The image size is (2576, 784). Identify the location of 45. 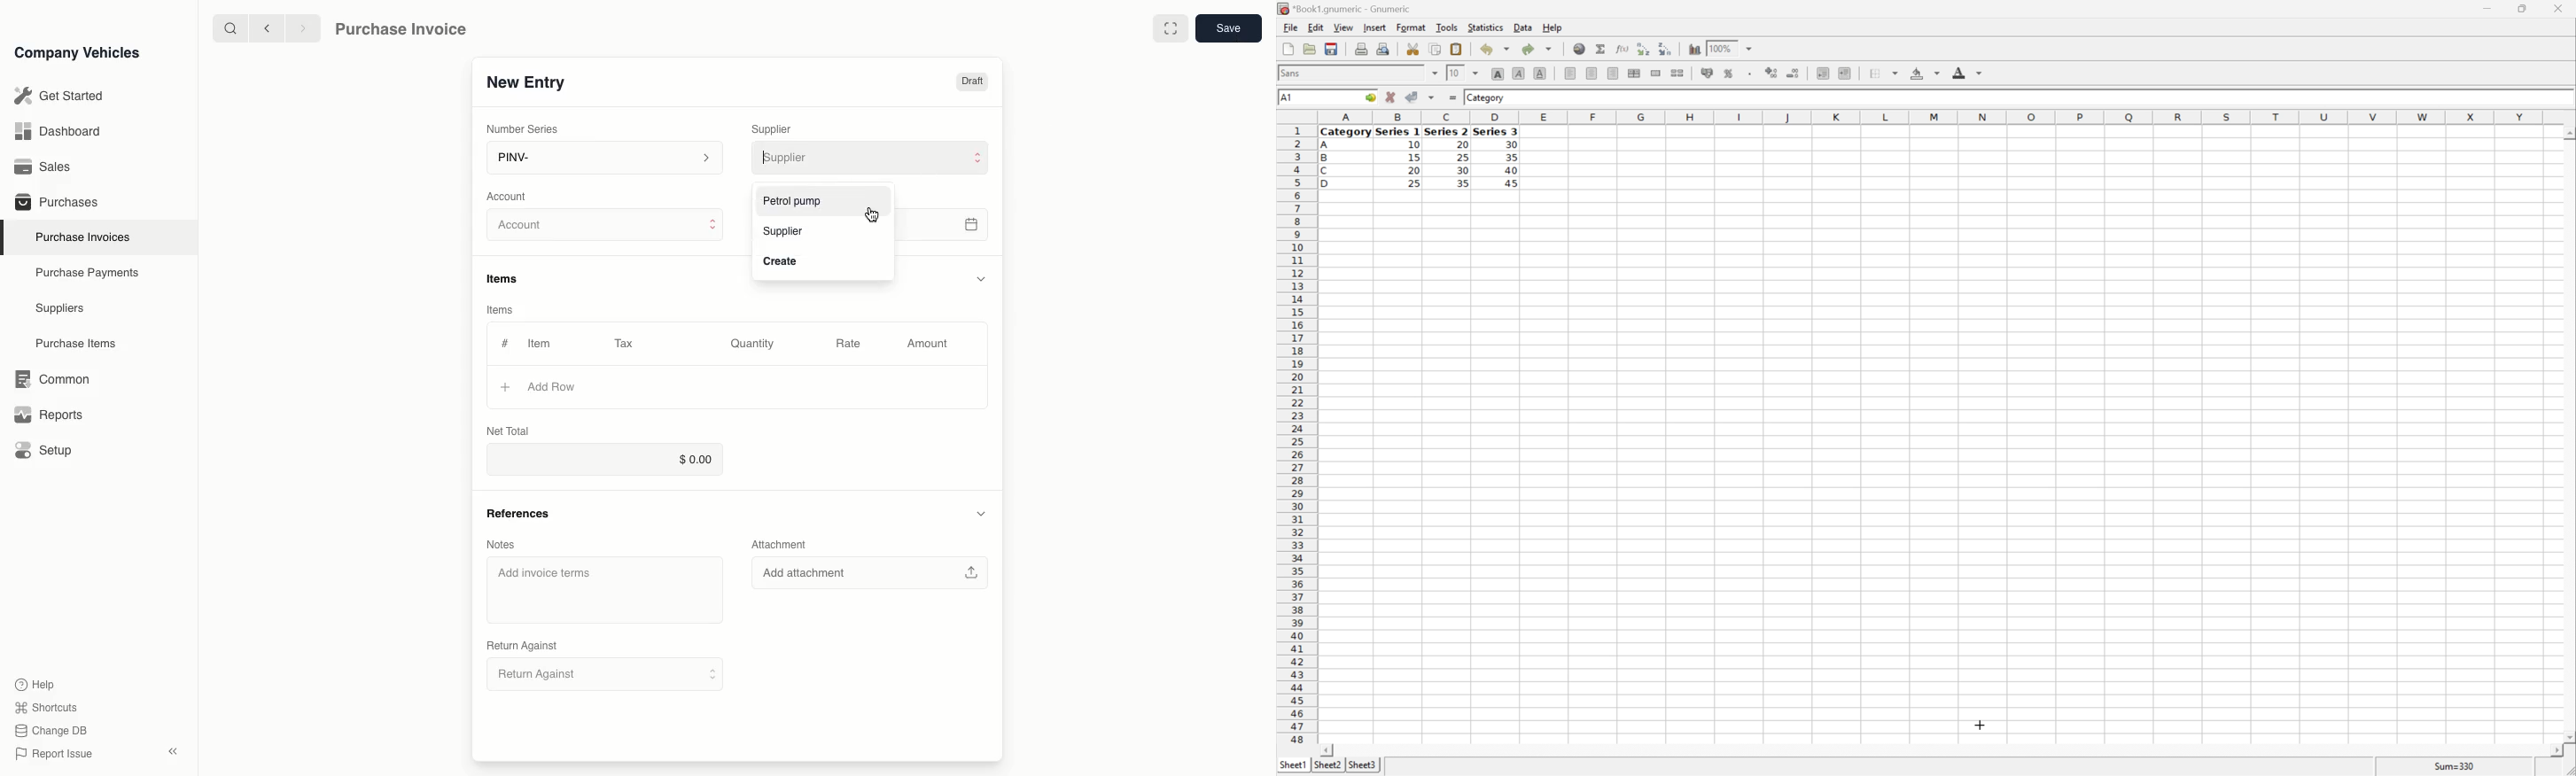
(1516, 183).